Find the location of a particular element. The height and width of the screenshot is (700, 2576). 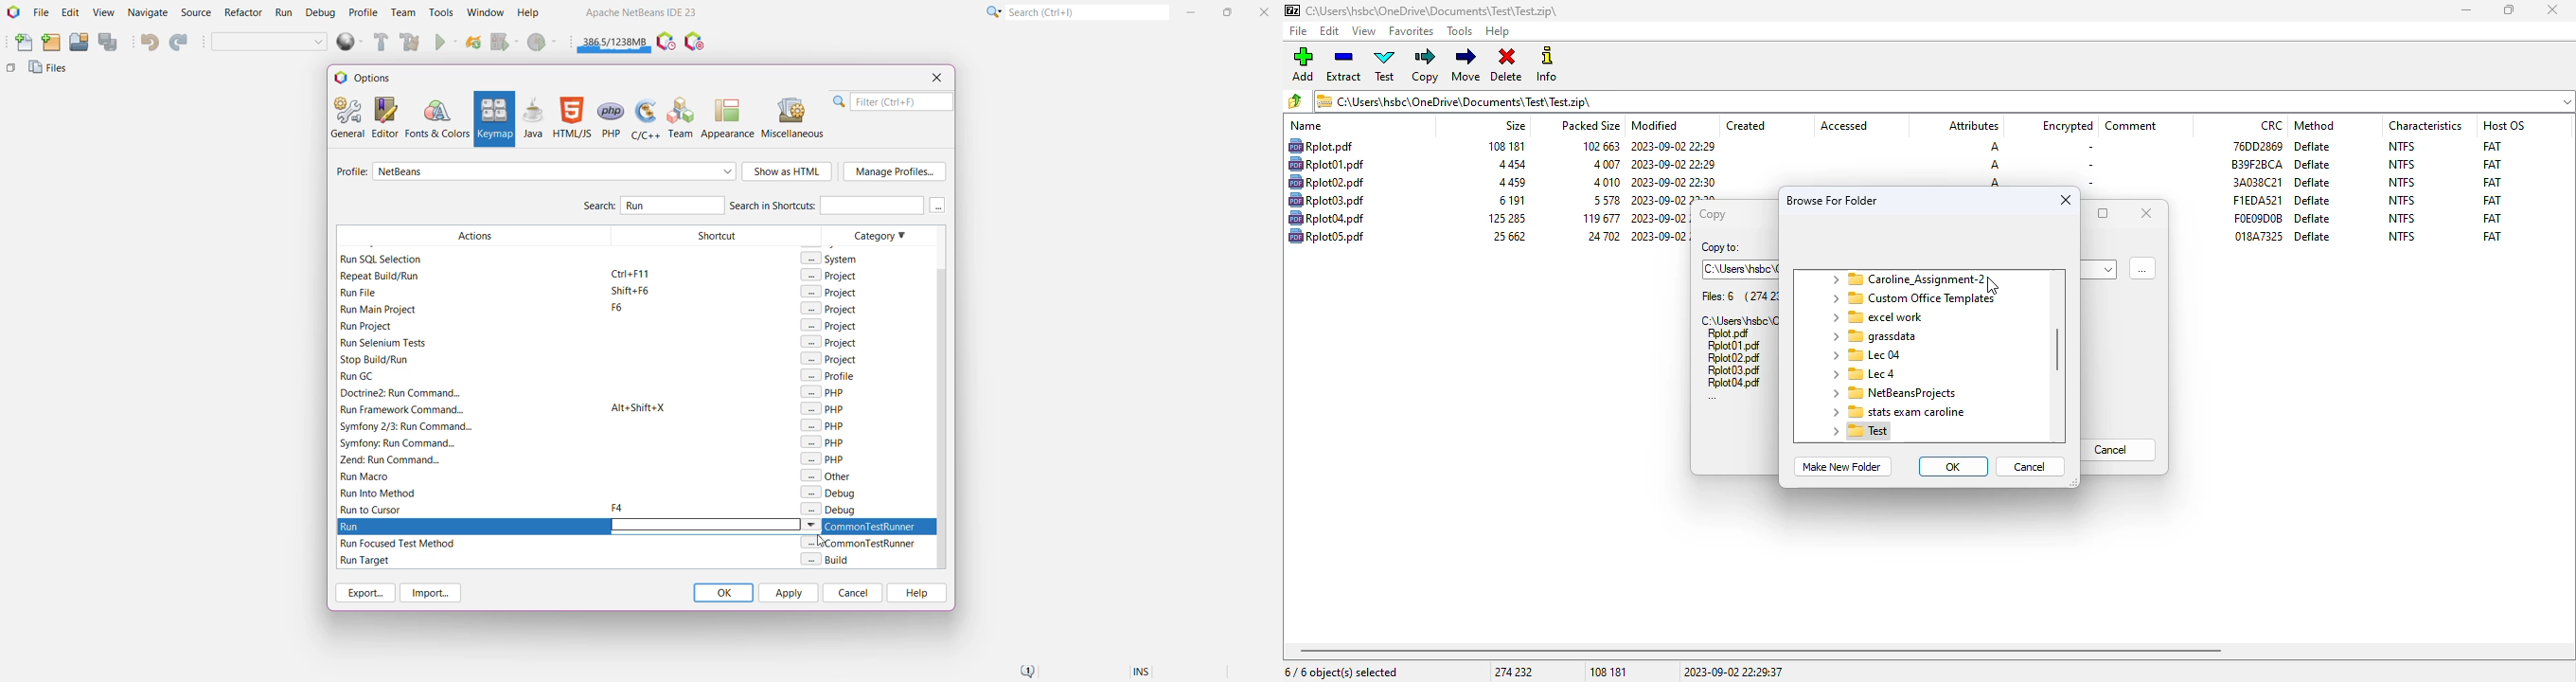

NTFS is located at coordinates (2402, 200).